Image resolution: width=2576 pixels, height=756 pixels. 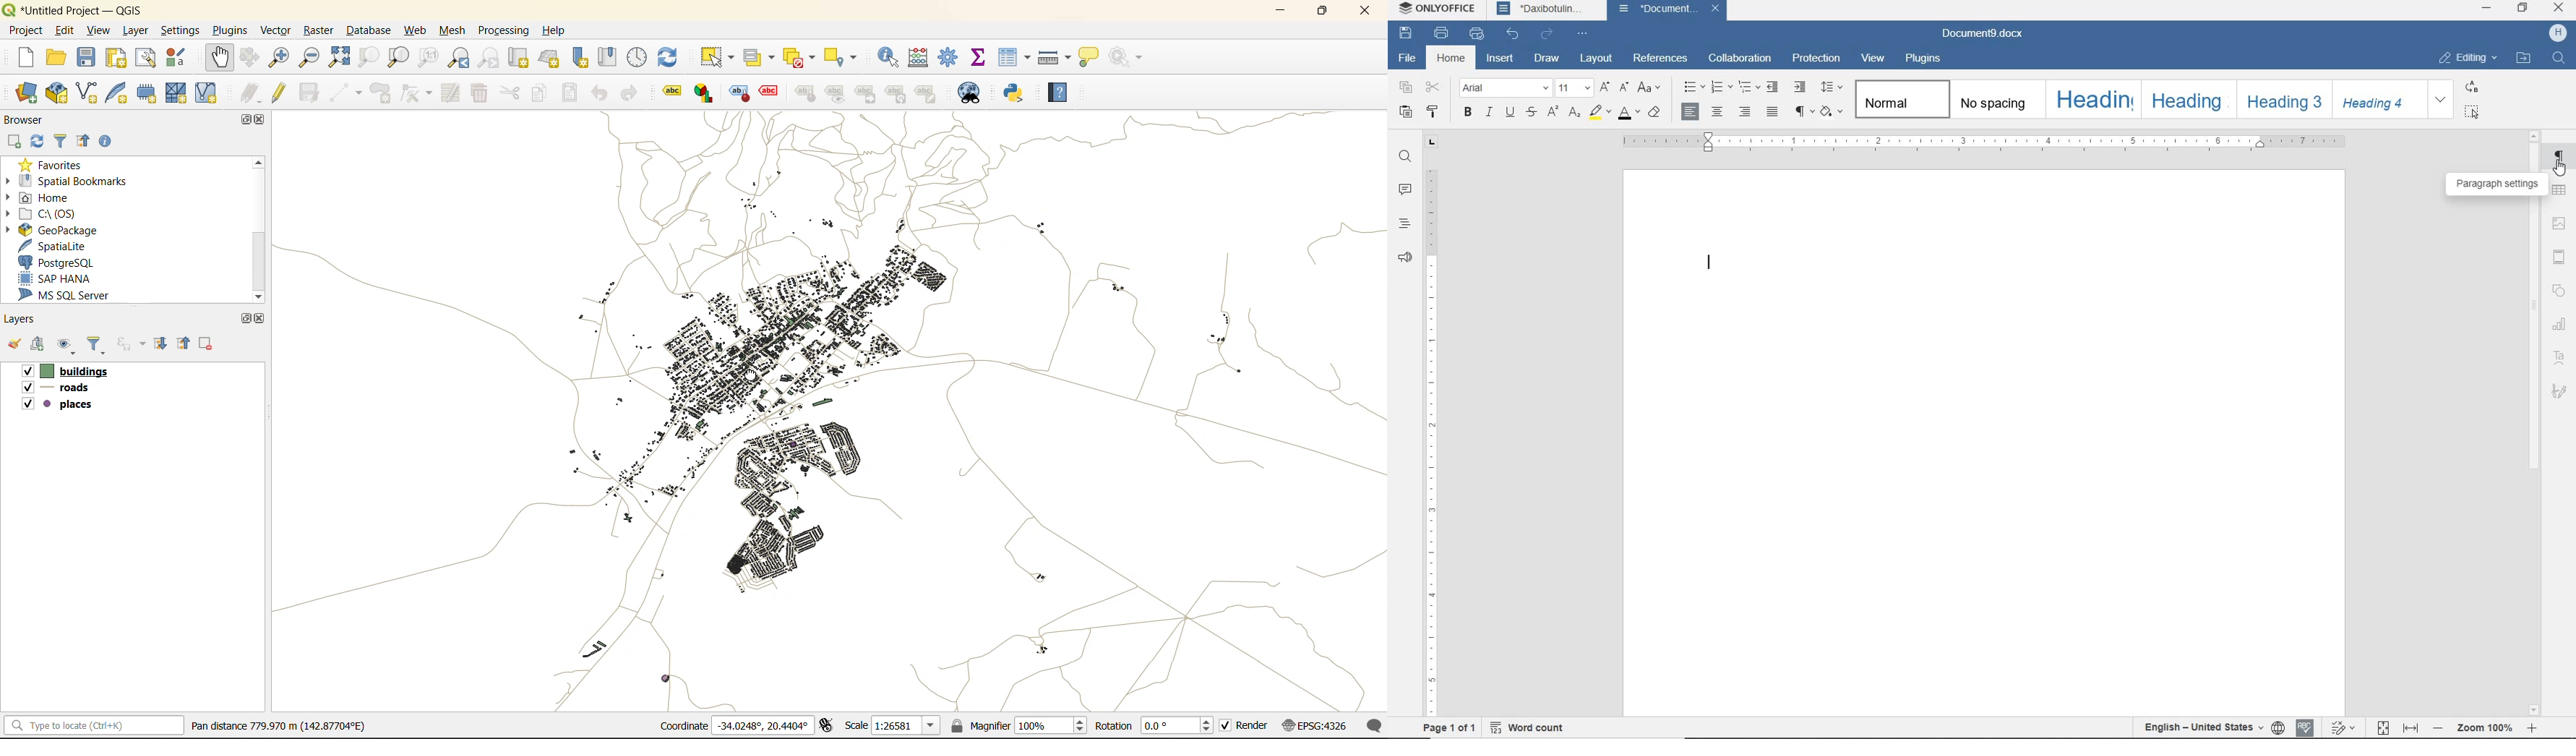 I want to click on close, so click(x=261, y=121).